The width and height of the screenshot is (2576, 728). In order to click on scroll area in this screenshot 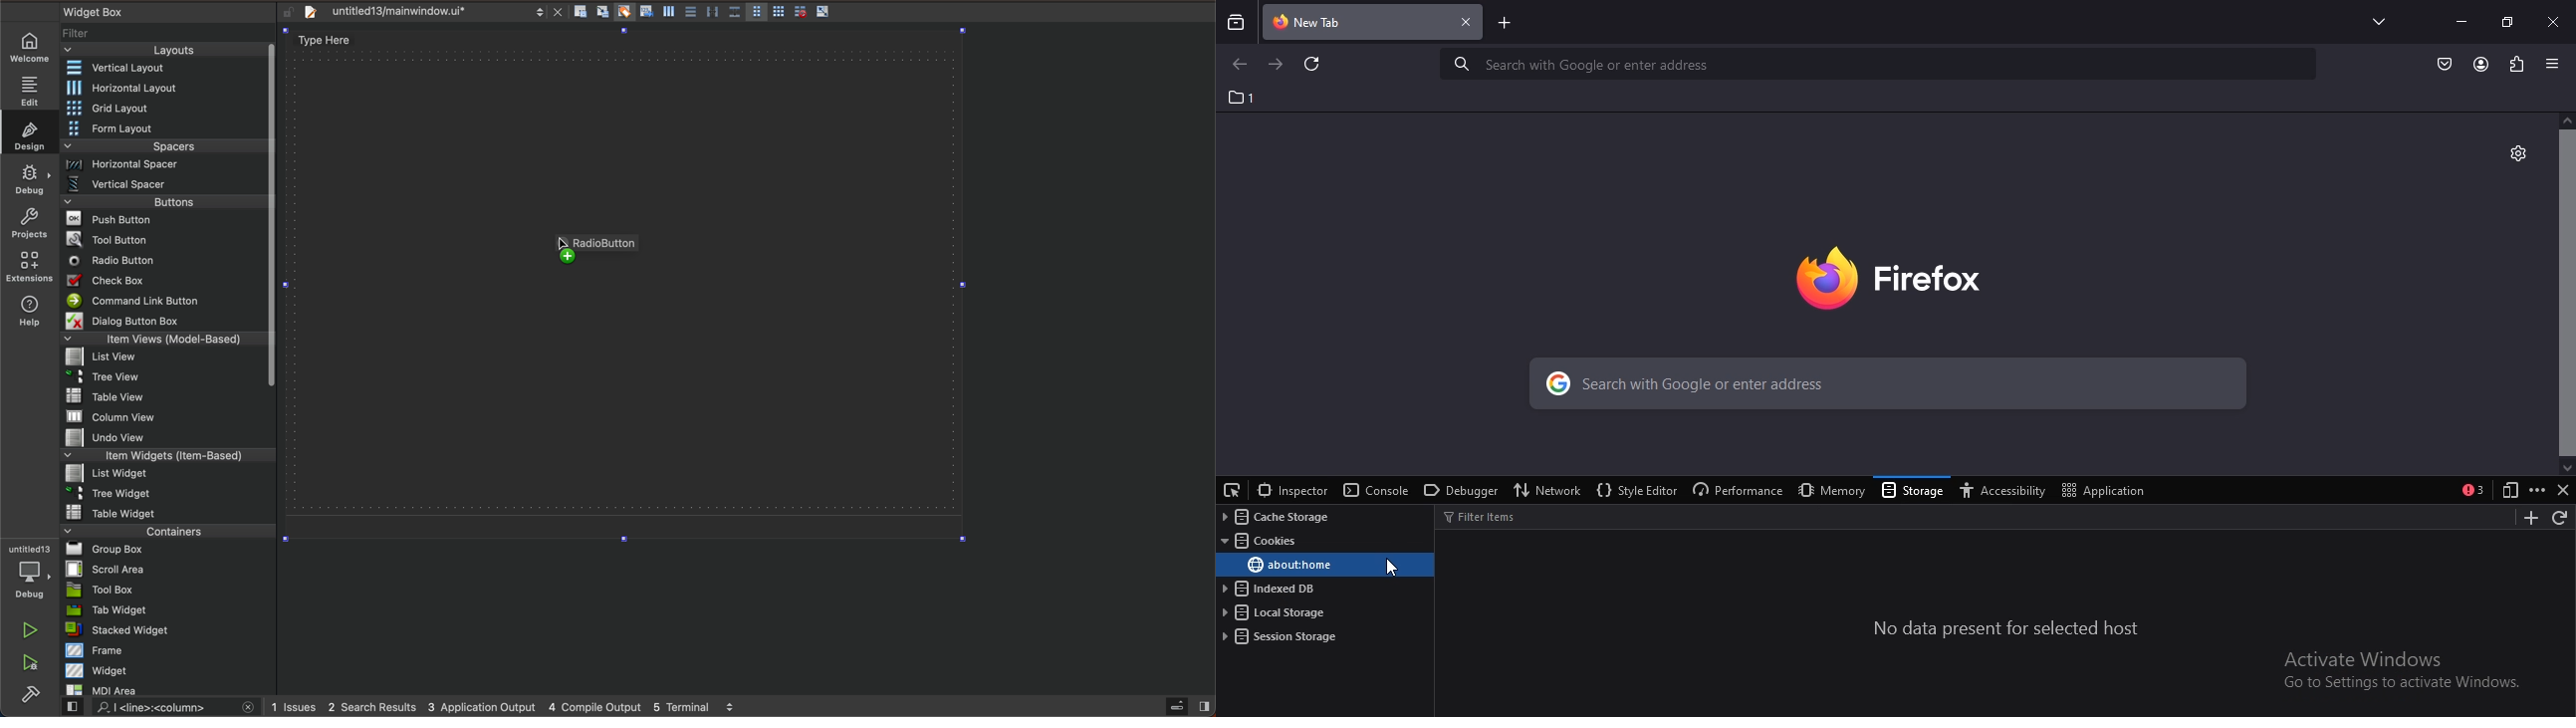, I will do `click(168, 568)`.